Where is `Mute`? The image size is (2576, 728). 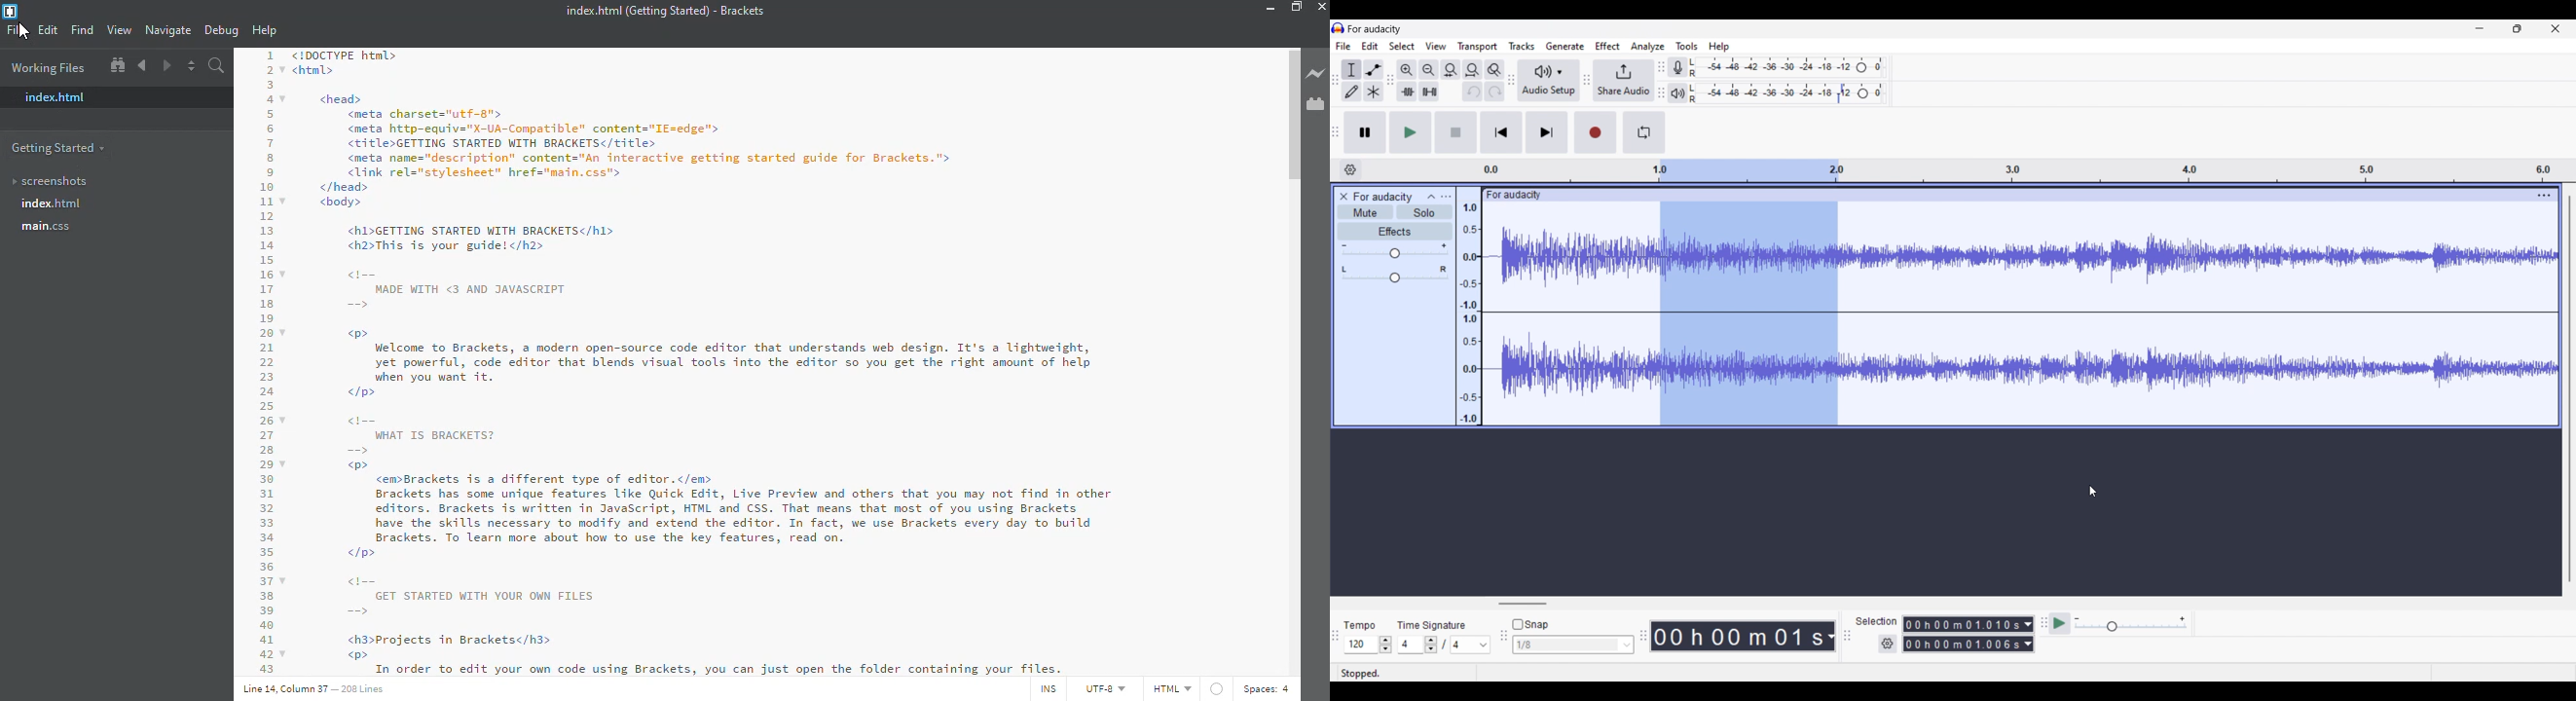
Mute is located at coordinates (1366, 212).